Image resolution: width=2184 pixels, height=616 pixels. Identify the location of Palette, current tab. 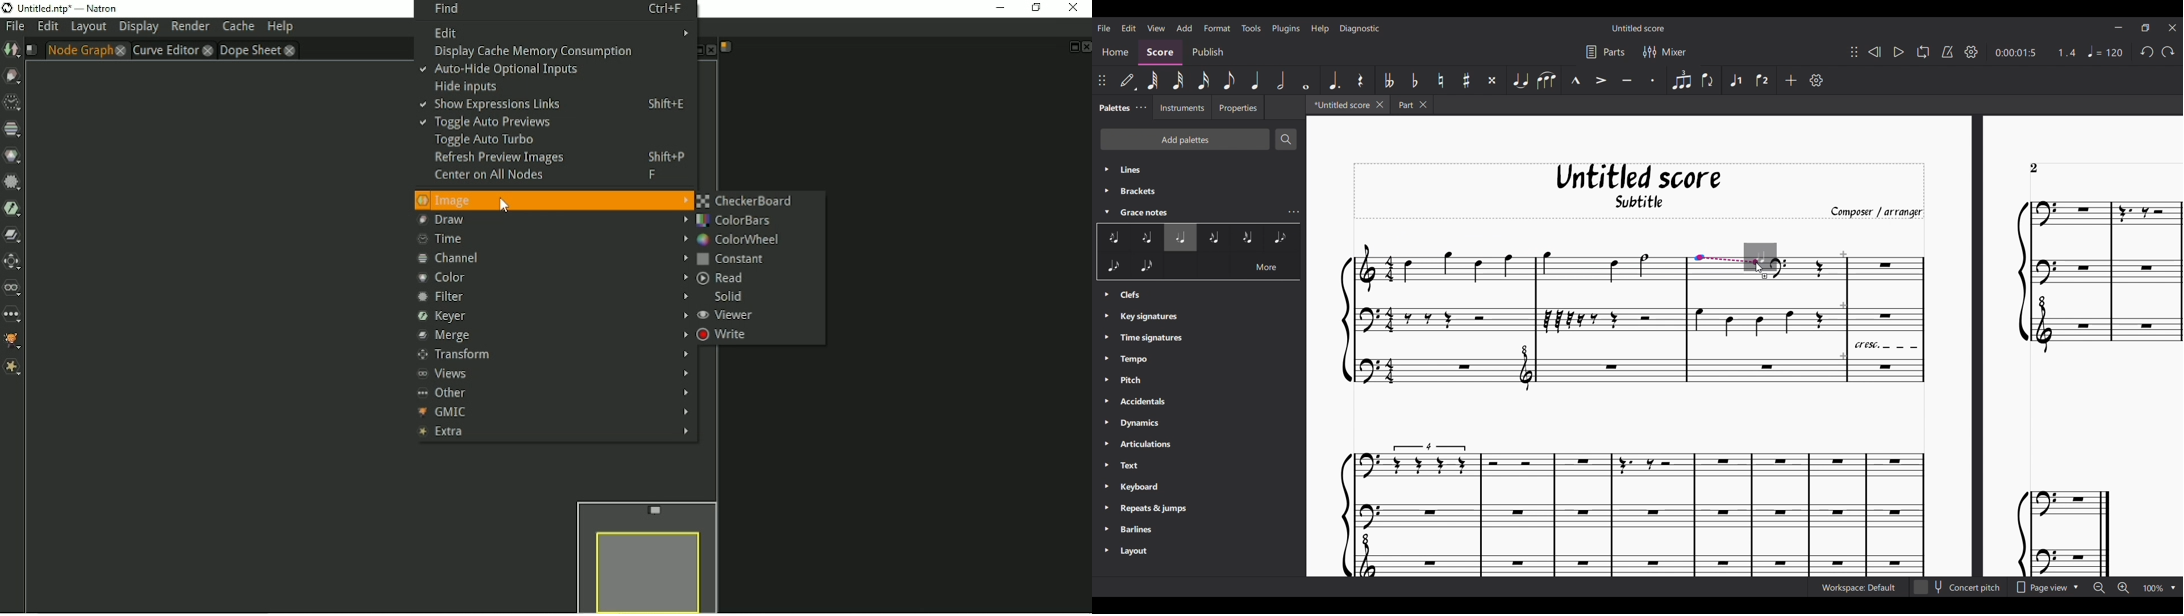
(1113, 107).